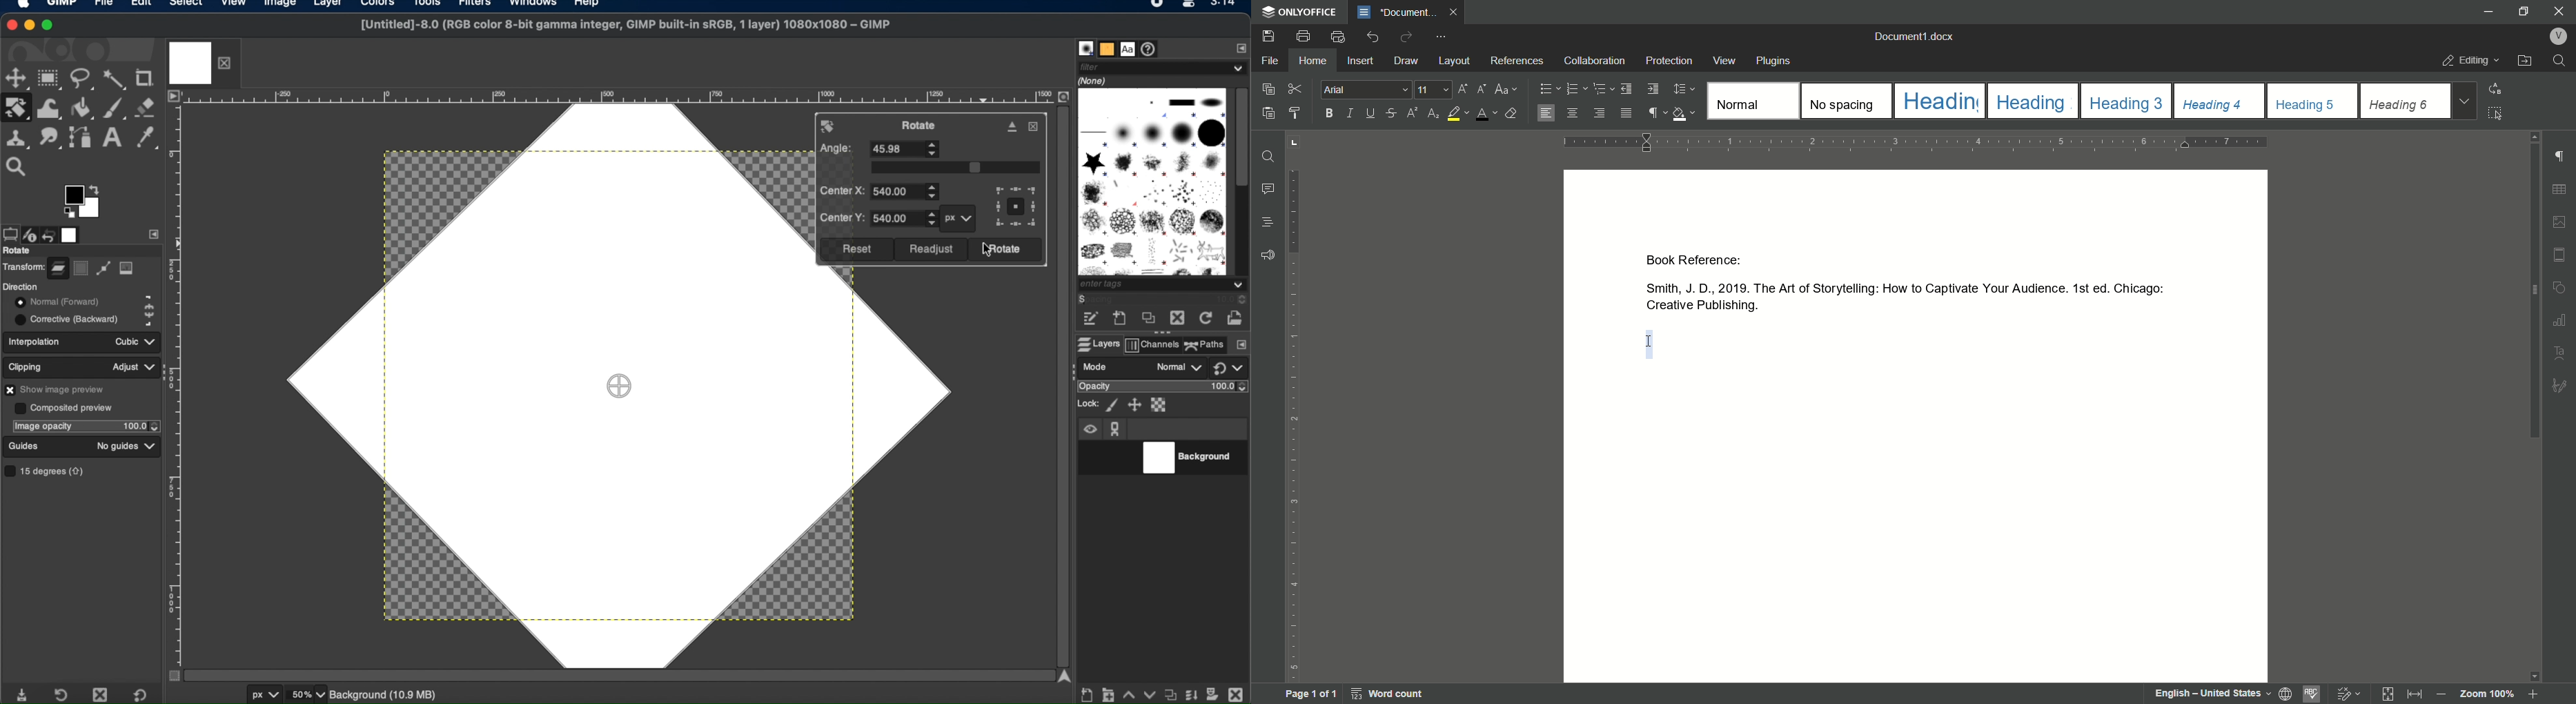 The height and width of the screenshot is (728, 2576). Describe the element at coordinates (72, 234) in the screenshot. I see `images` at that location.